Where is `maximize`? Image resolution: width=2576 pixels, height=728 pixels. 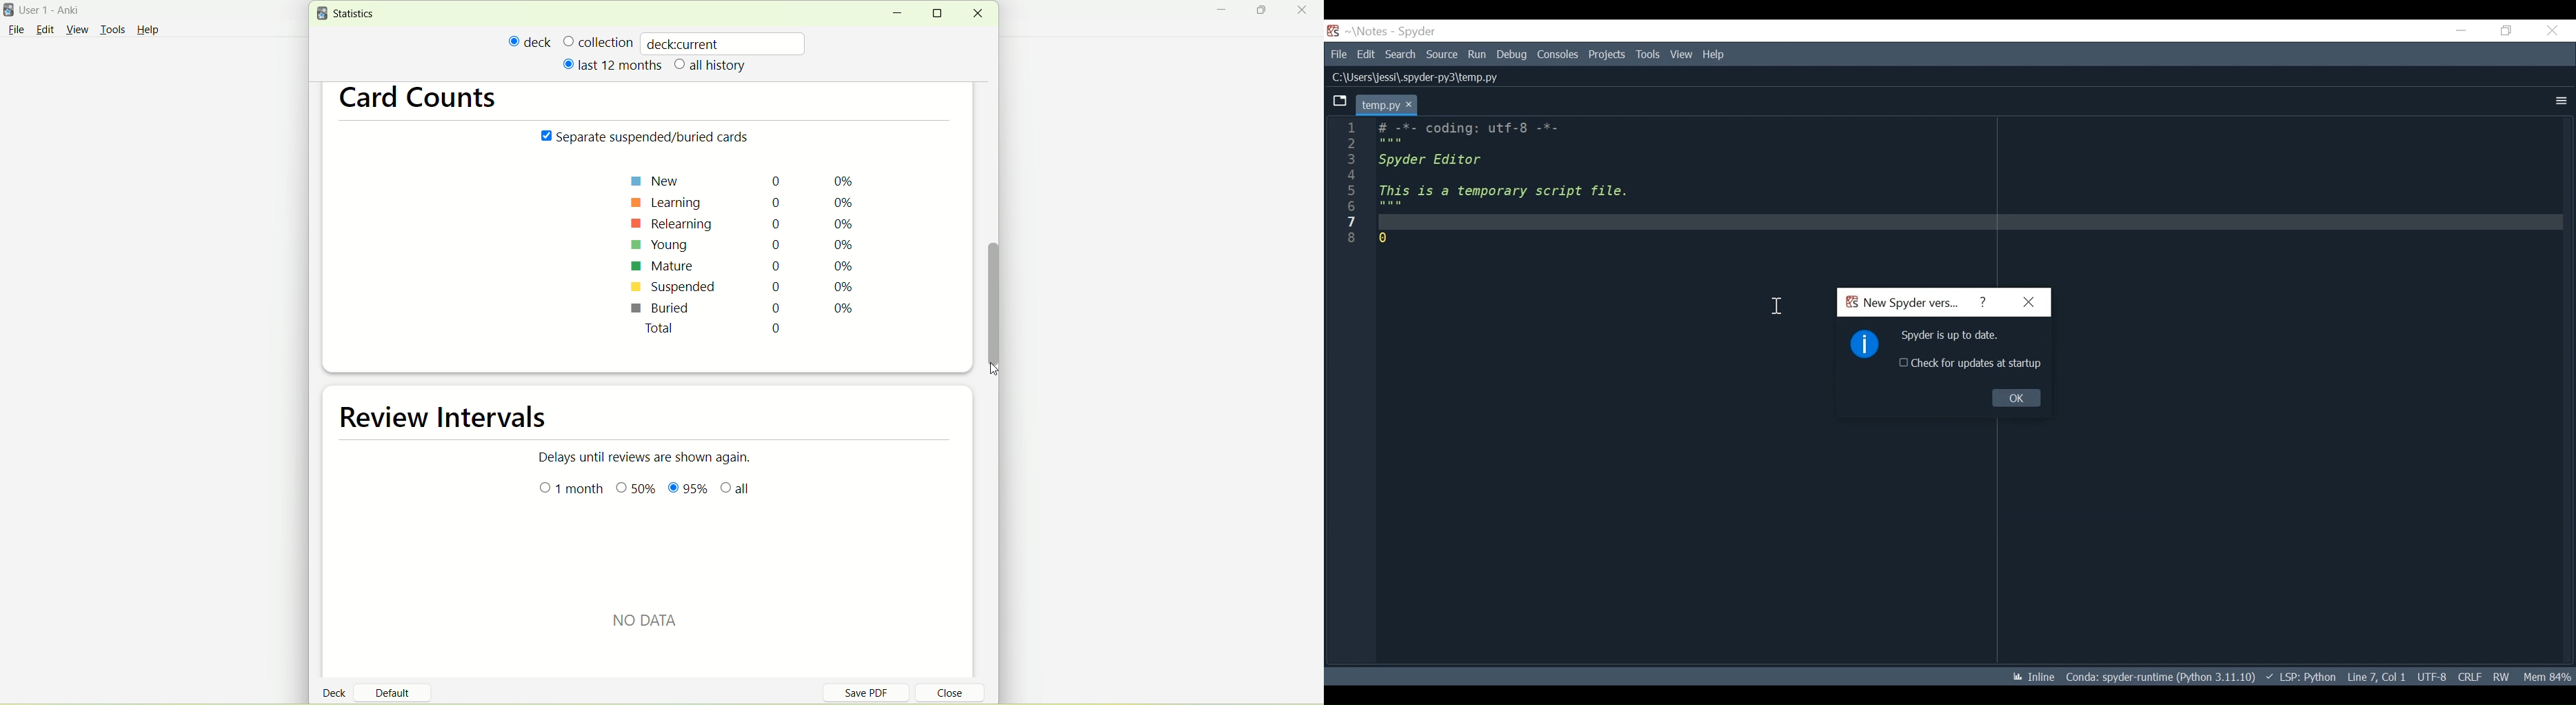
maximize is located at coordinates (1263, 12).